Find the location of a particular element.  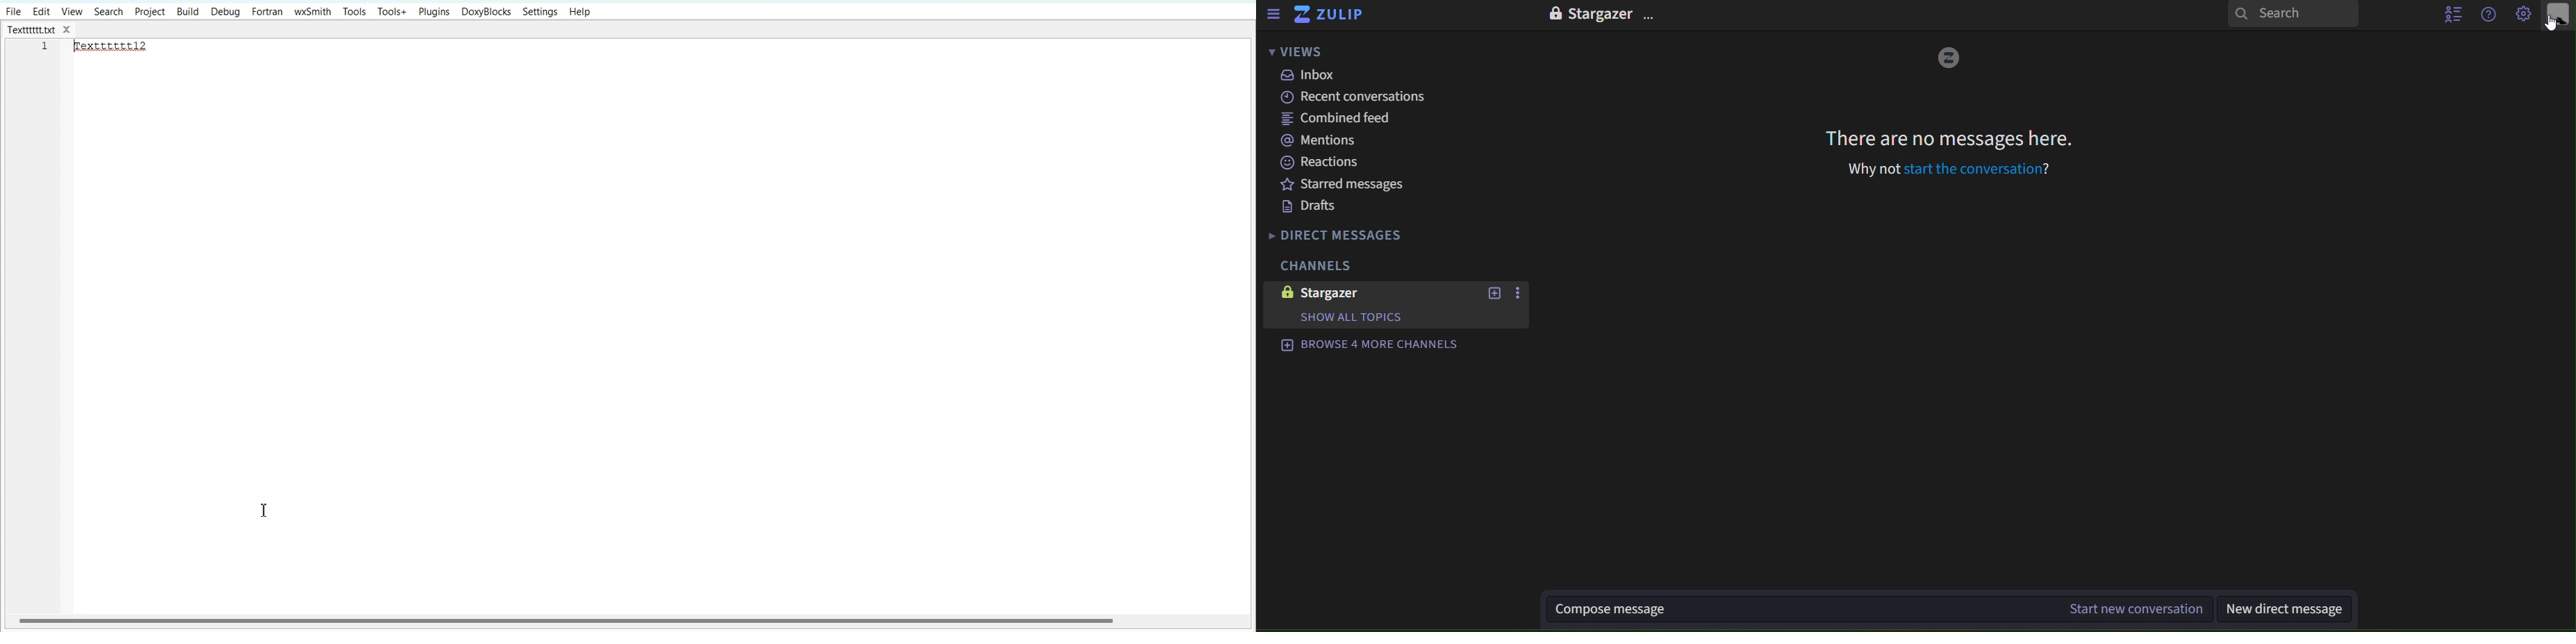

recent canversations is located at coordinates (1346, 97).